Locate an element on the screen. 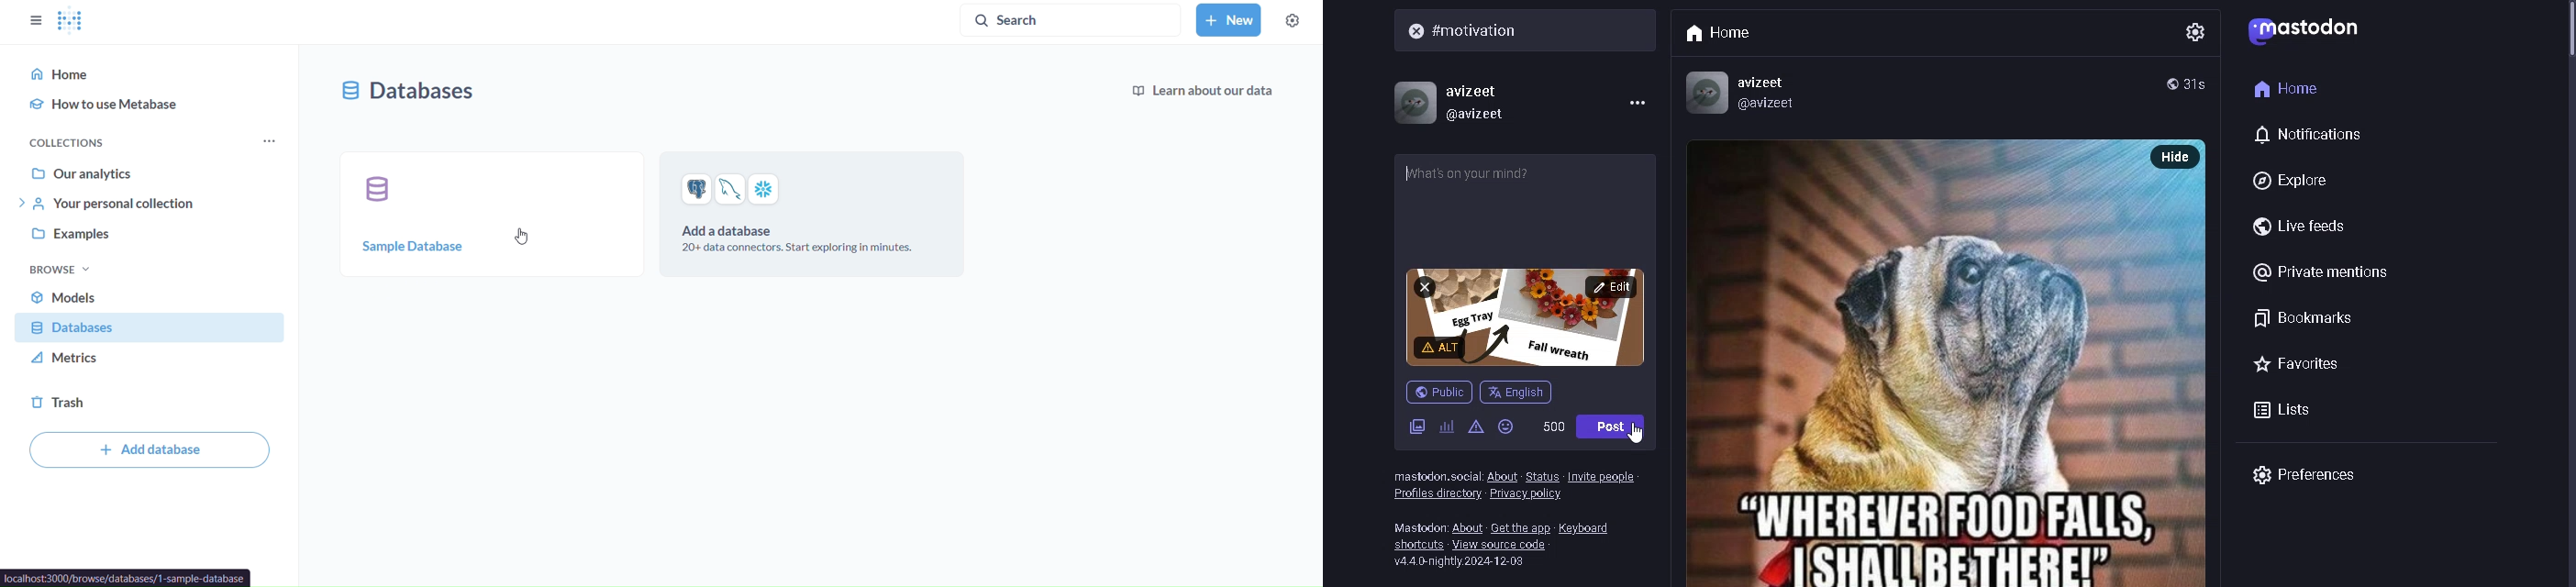  shortcuts is located at coordinates (1417, 546).